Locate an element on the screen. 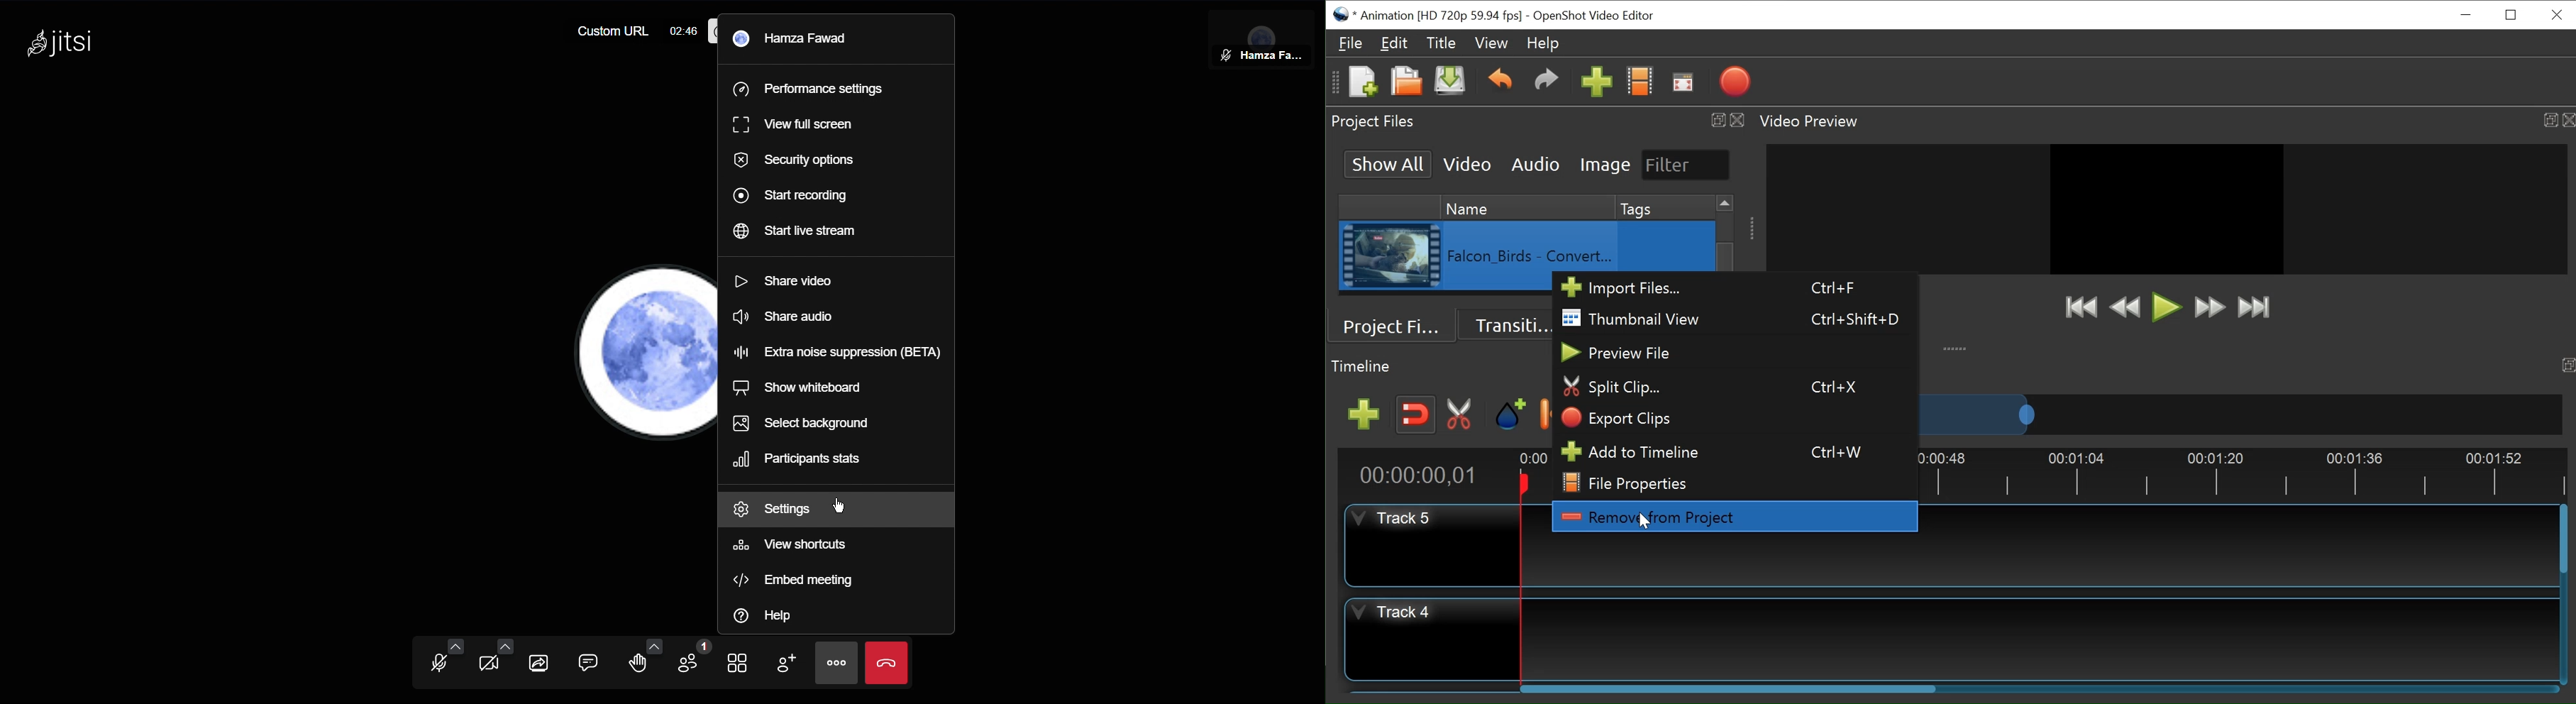 The image size is (2576, 728). View shortcuts is located at coordinates (792, 547).